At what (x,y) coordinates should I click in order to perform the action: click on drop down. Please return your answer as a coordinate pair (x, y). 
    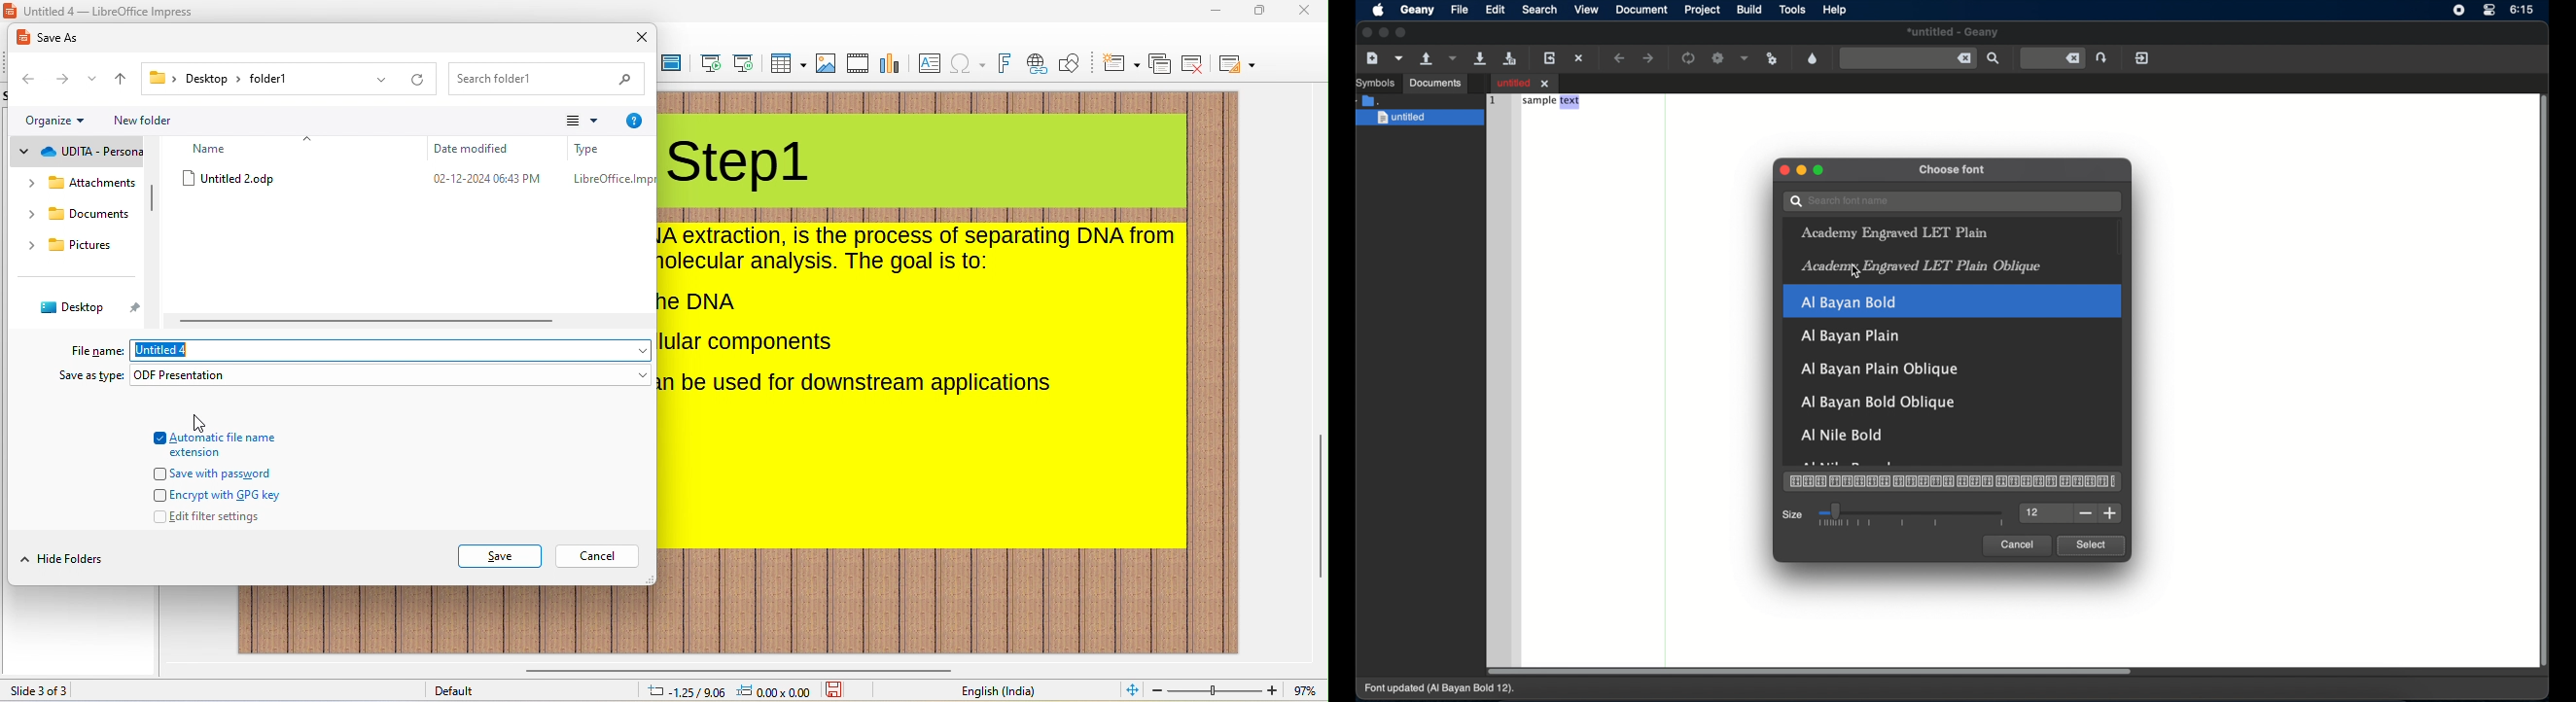
    Looking at the image, I should click on (641, 374).